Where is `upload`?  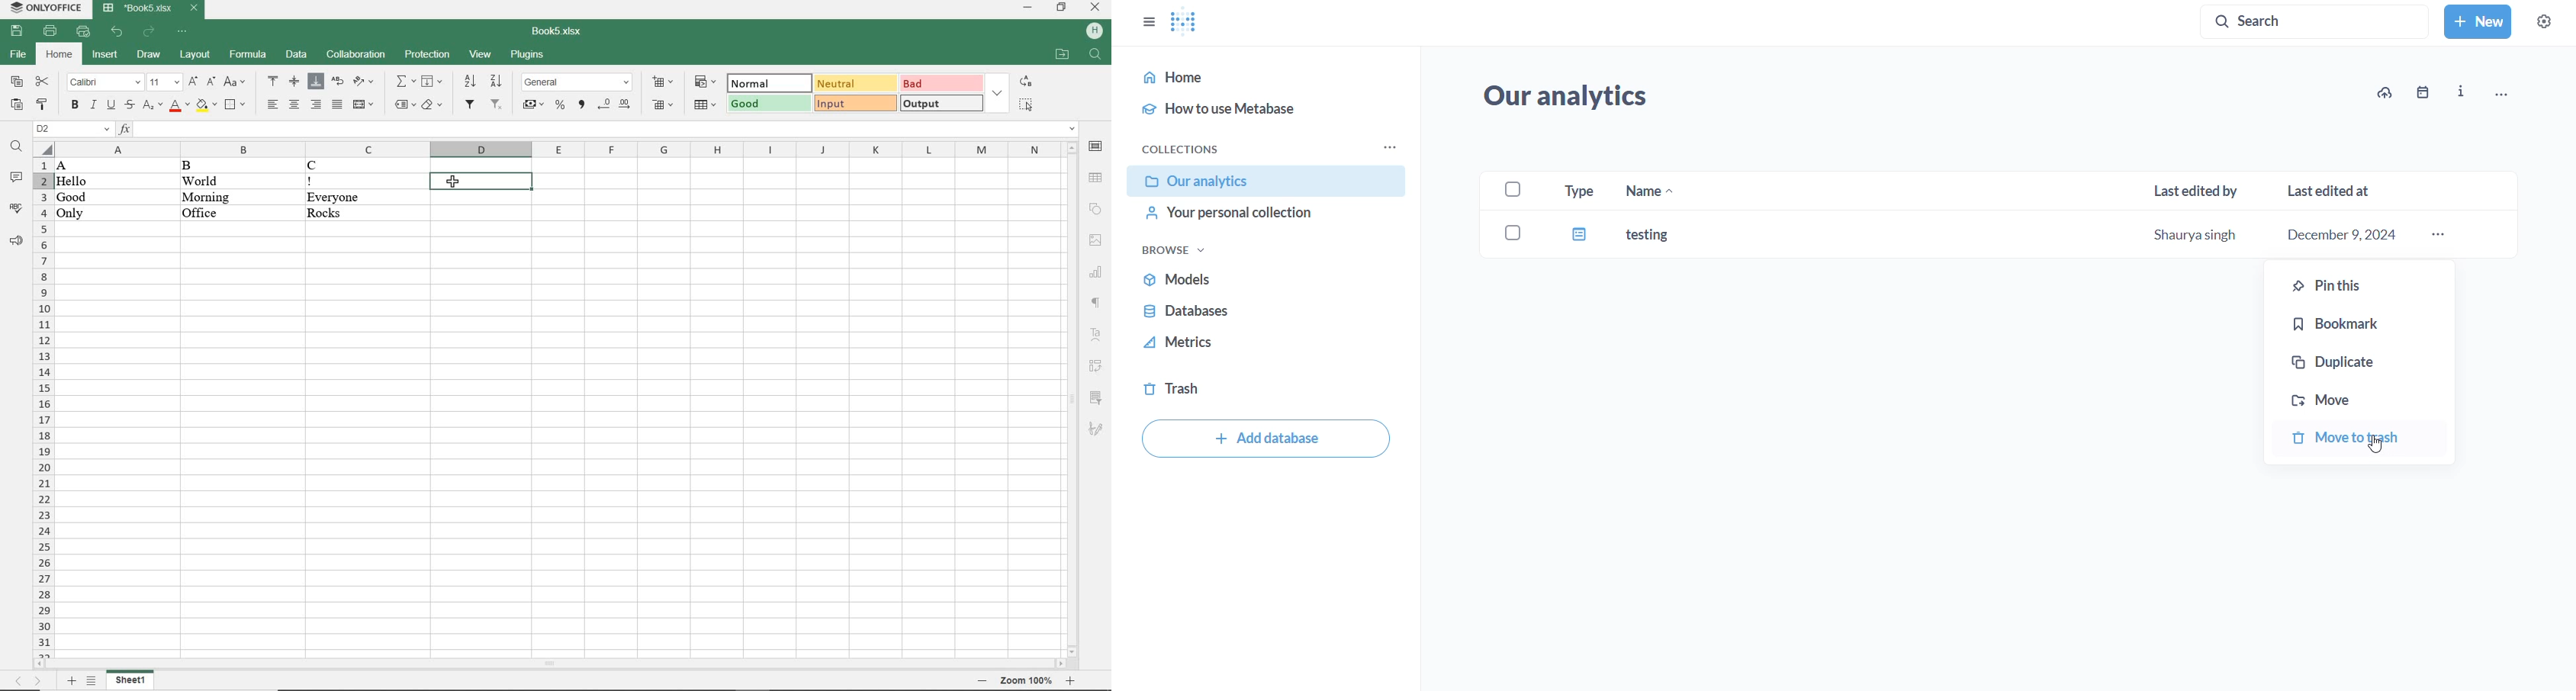
upload is located at coordinates (2382, 92).